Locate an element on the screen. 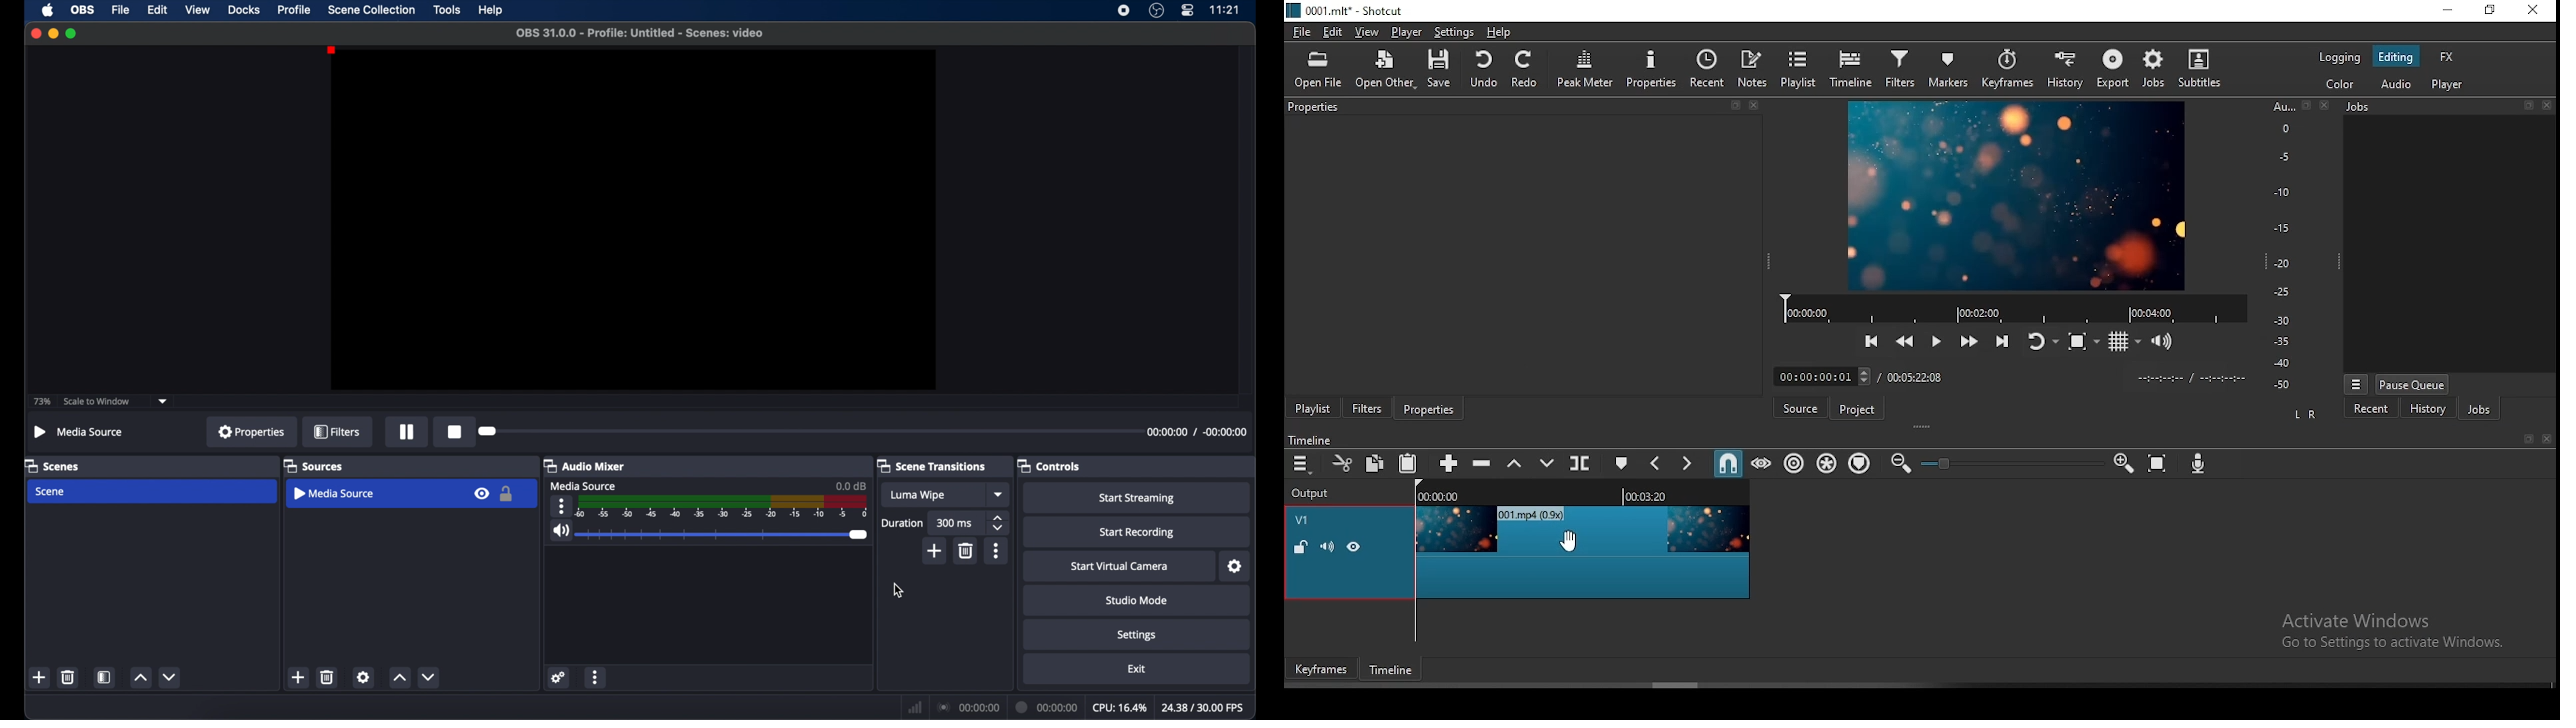  zoom timeline out is located at coordinates (1899, 464).